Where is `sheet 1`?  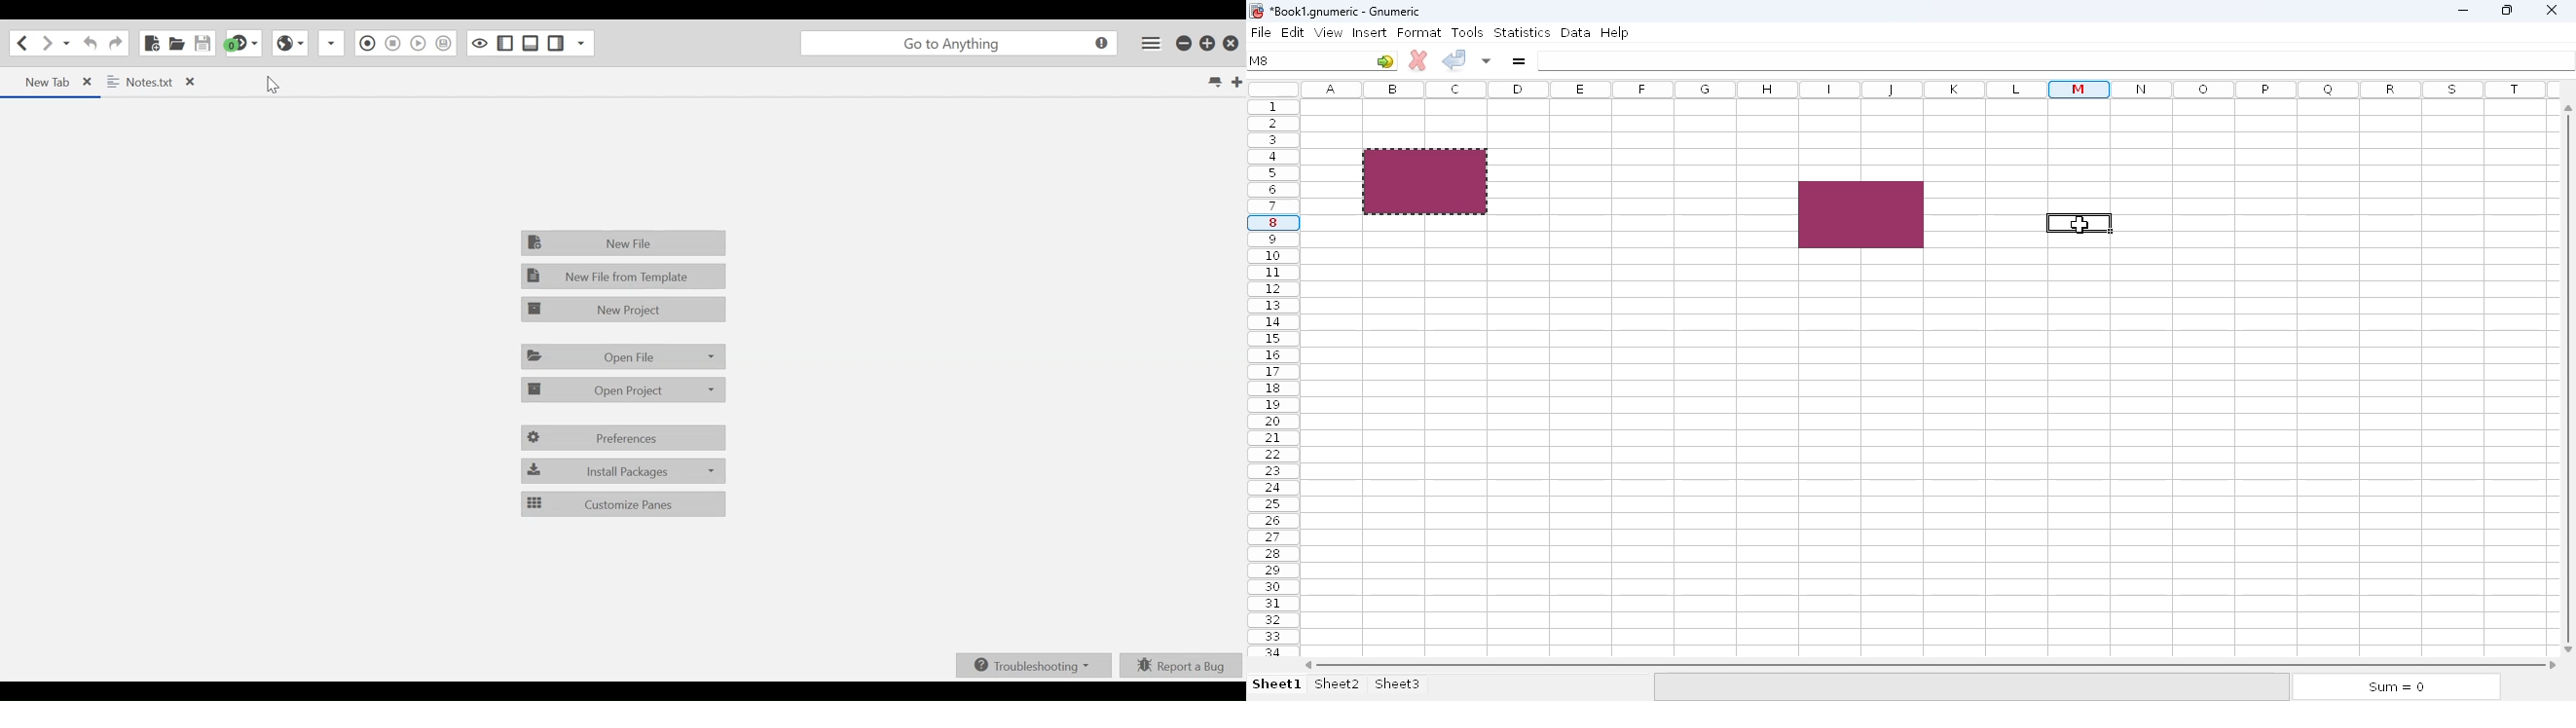
sheet 1 is located at coordinates (1276, 683).